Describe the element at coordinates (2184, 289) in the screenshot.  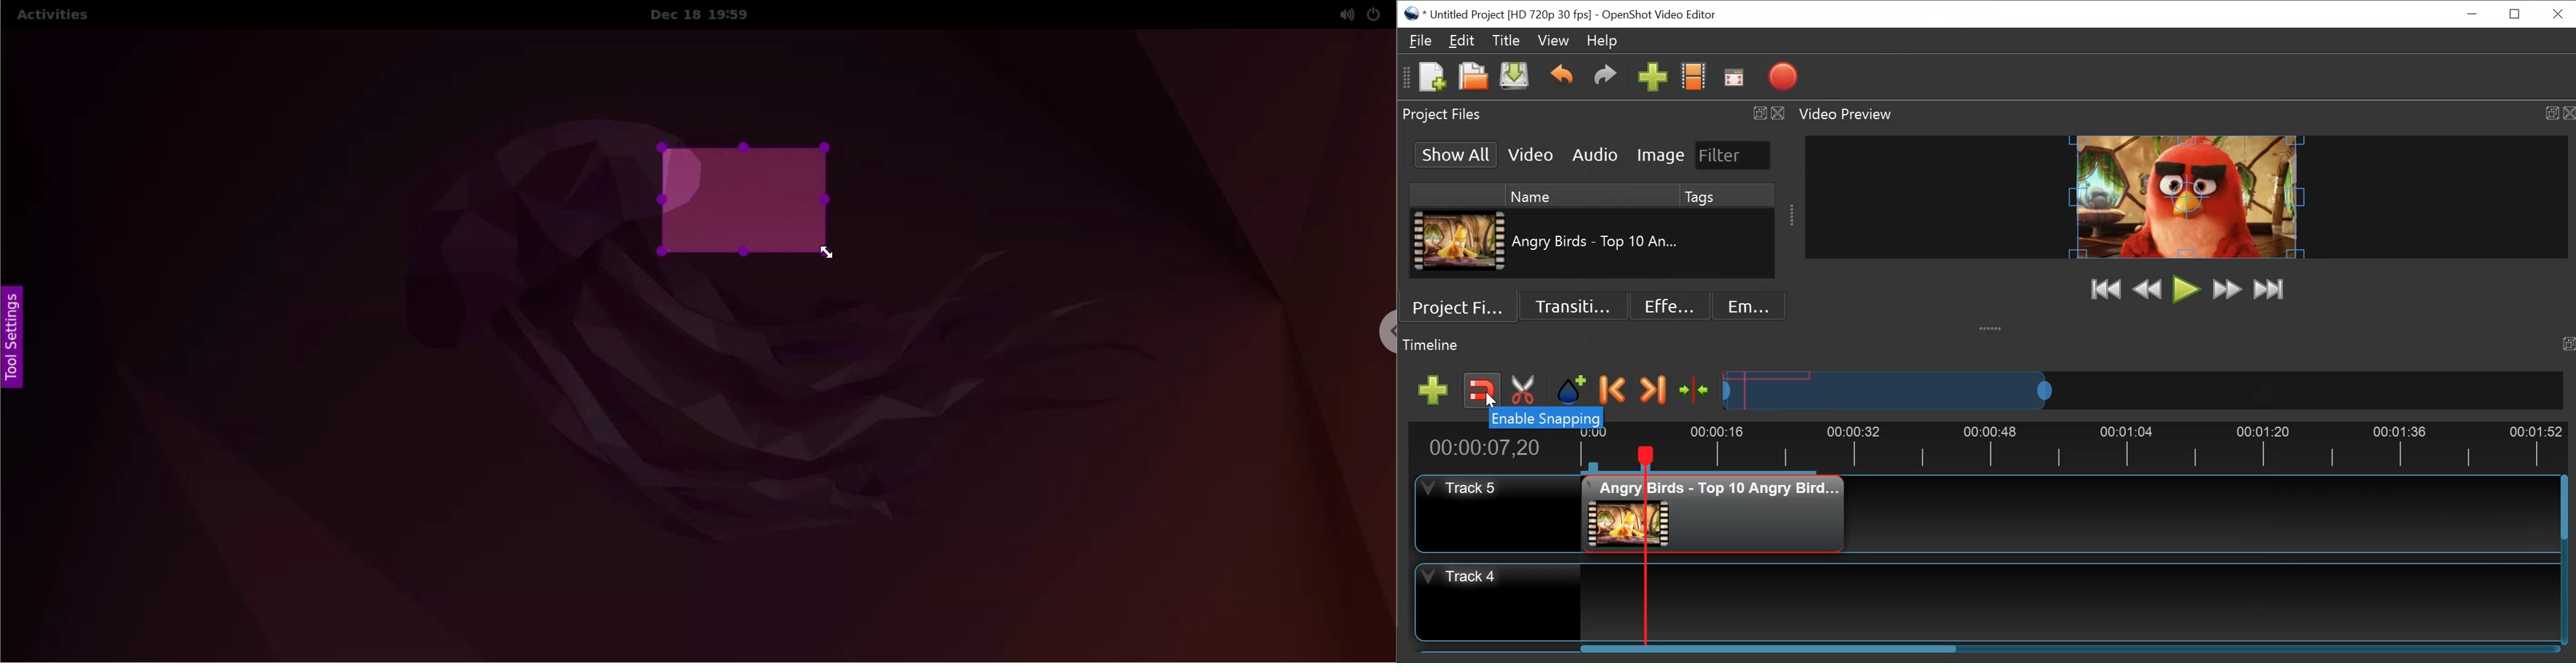
I see `Play` at that location.